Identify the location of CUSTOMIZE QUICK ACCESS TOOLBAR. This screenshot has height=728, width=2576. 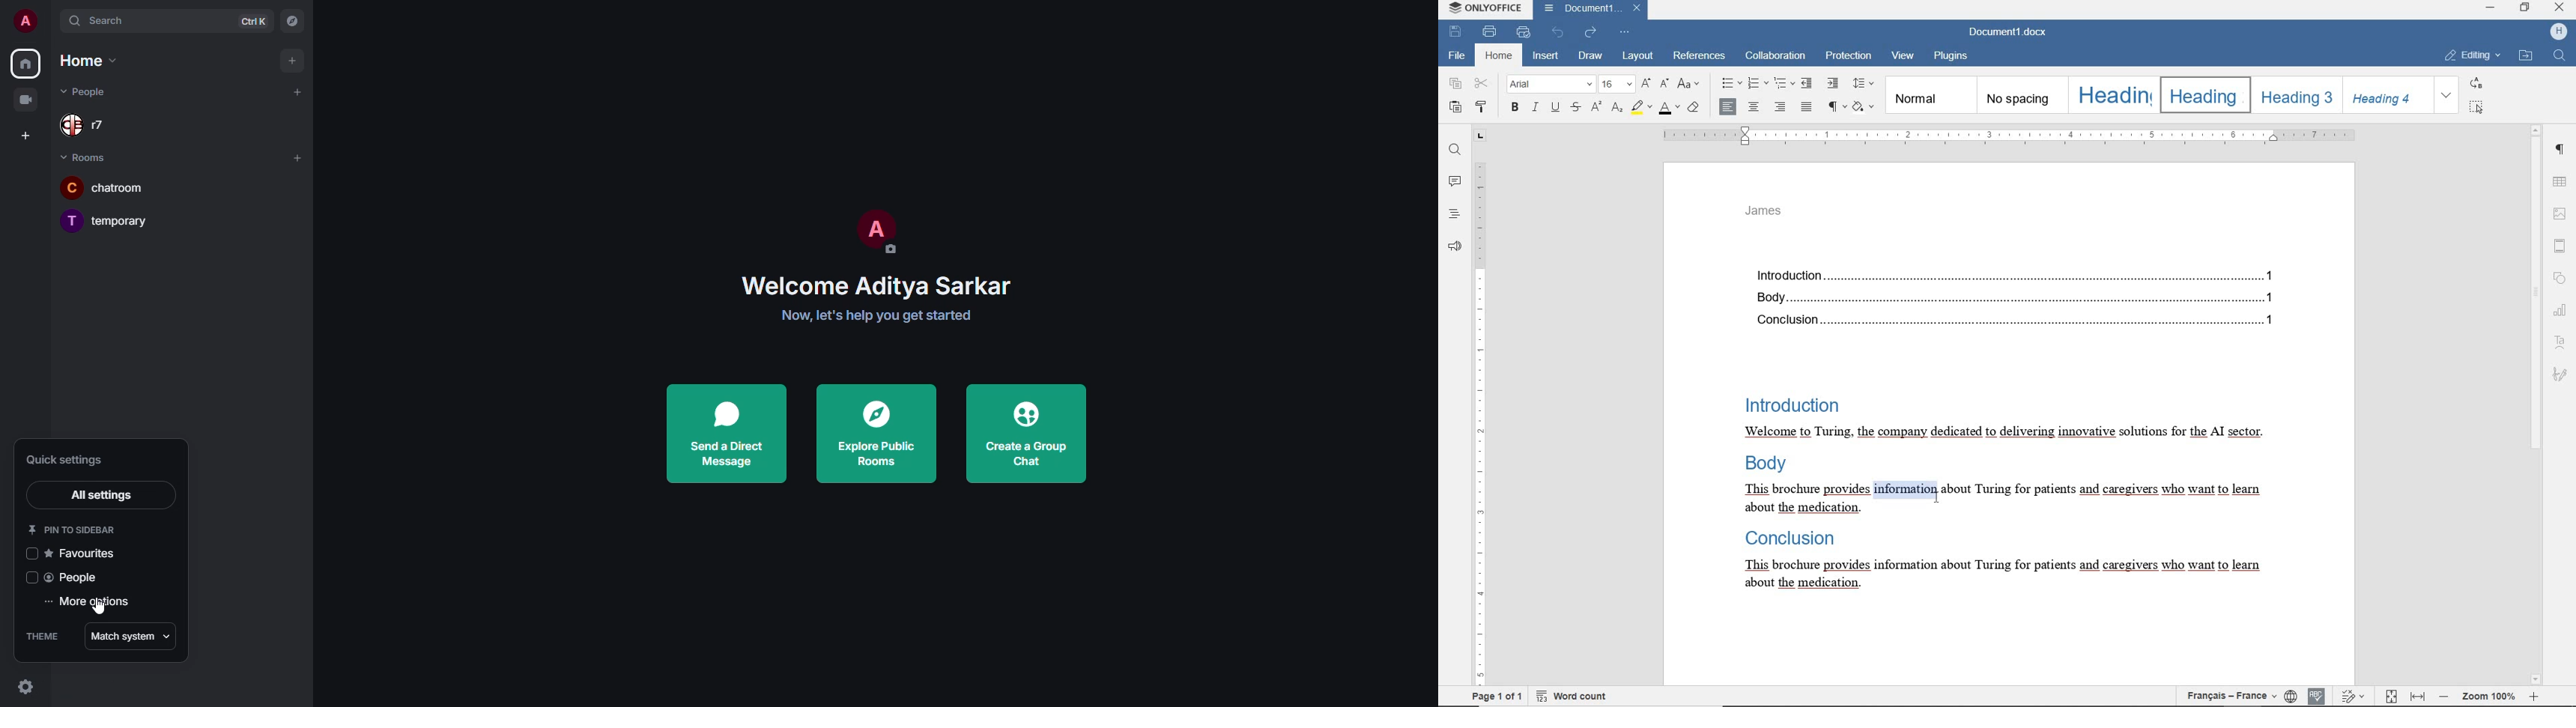
(1625, 33).